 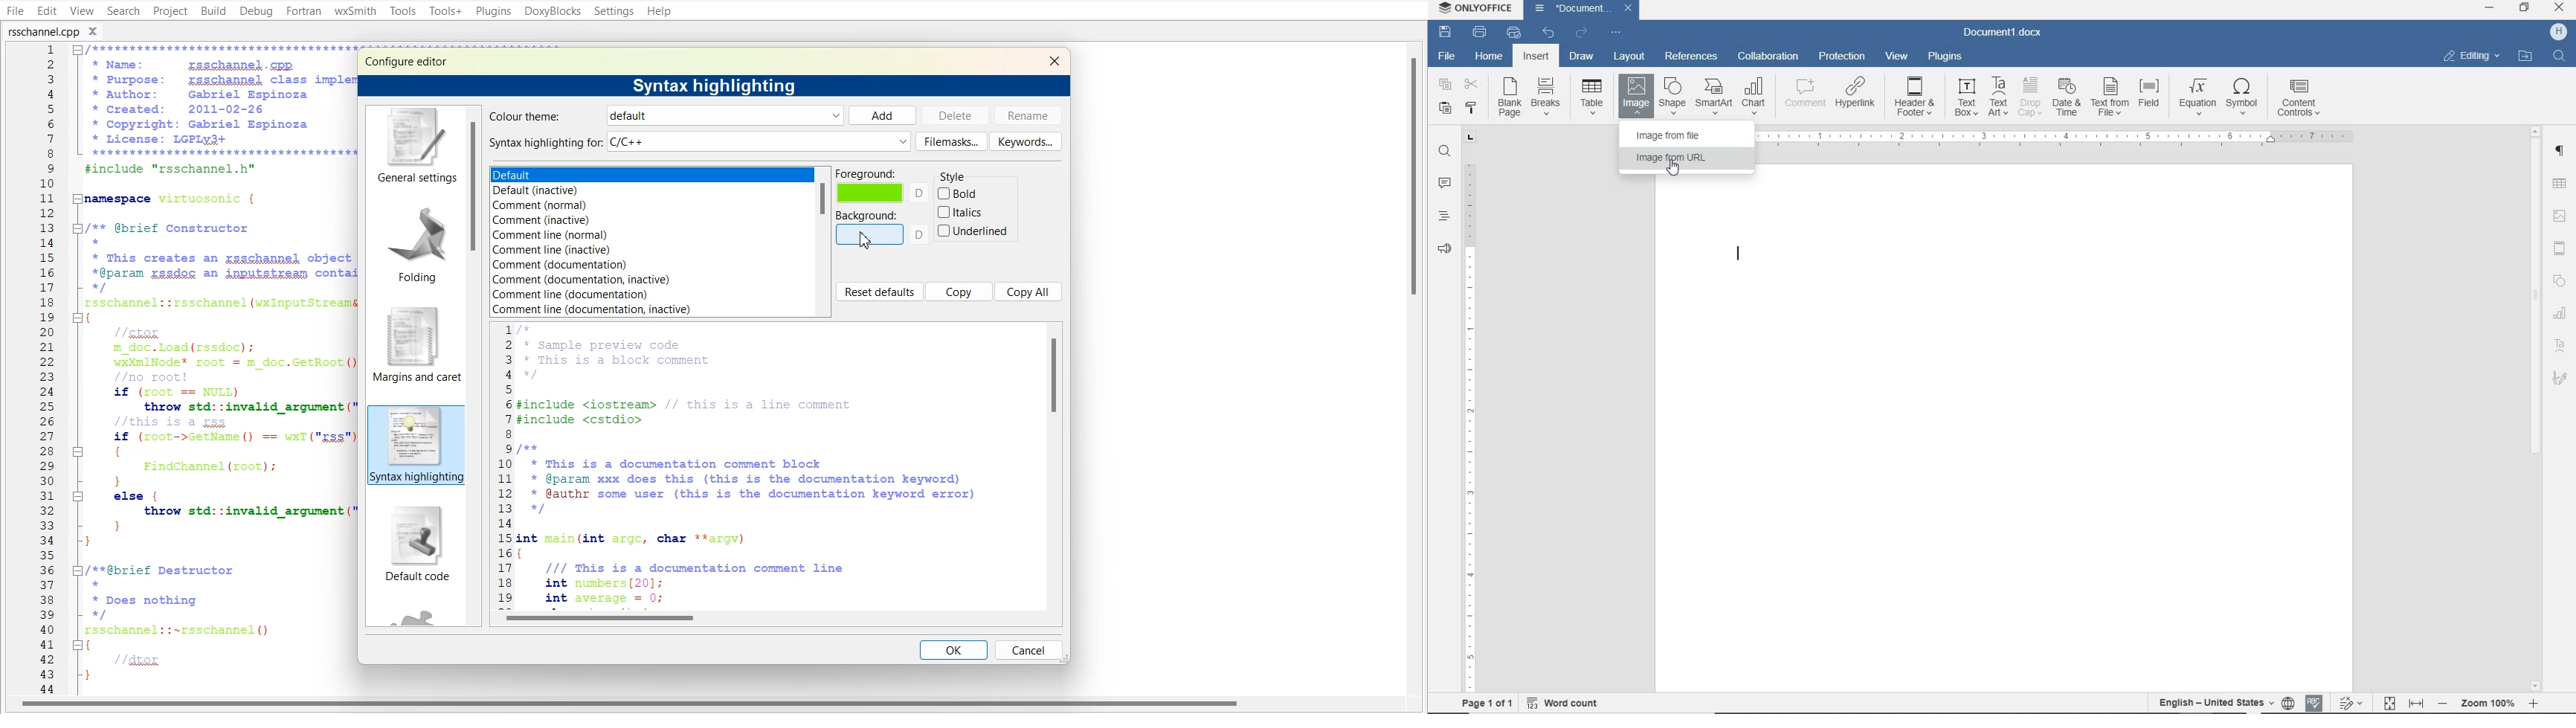 I want to click on ONLYOFFICE (Application name), so click(x=1472, y=9).